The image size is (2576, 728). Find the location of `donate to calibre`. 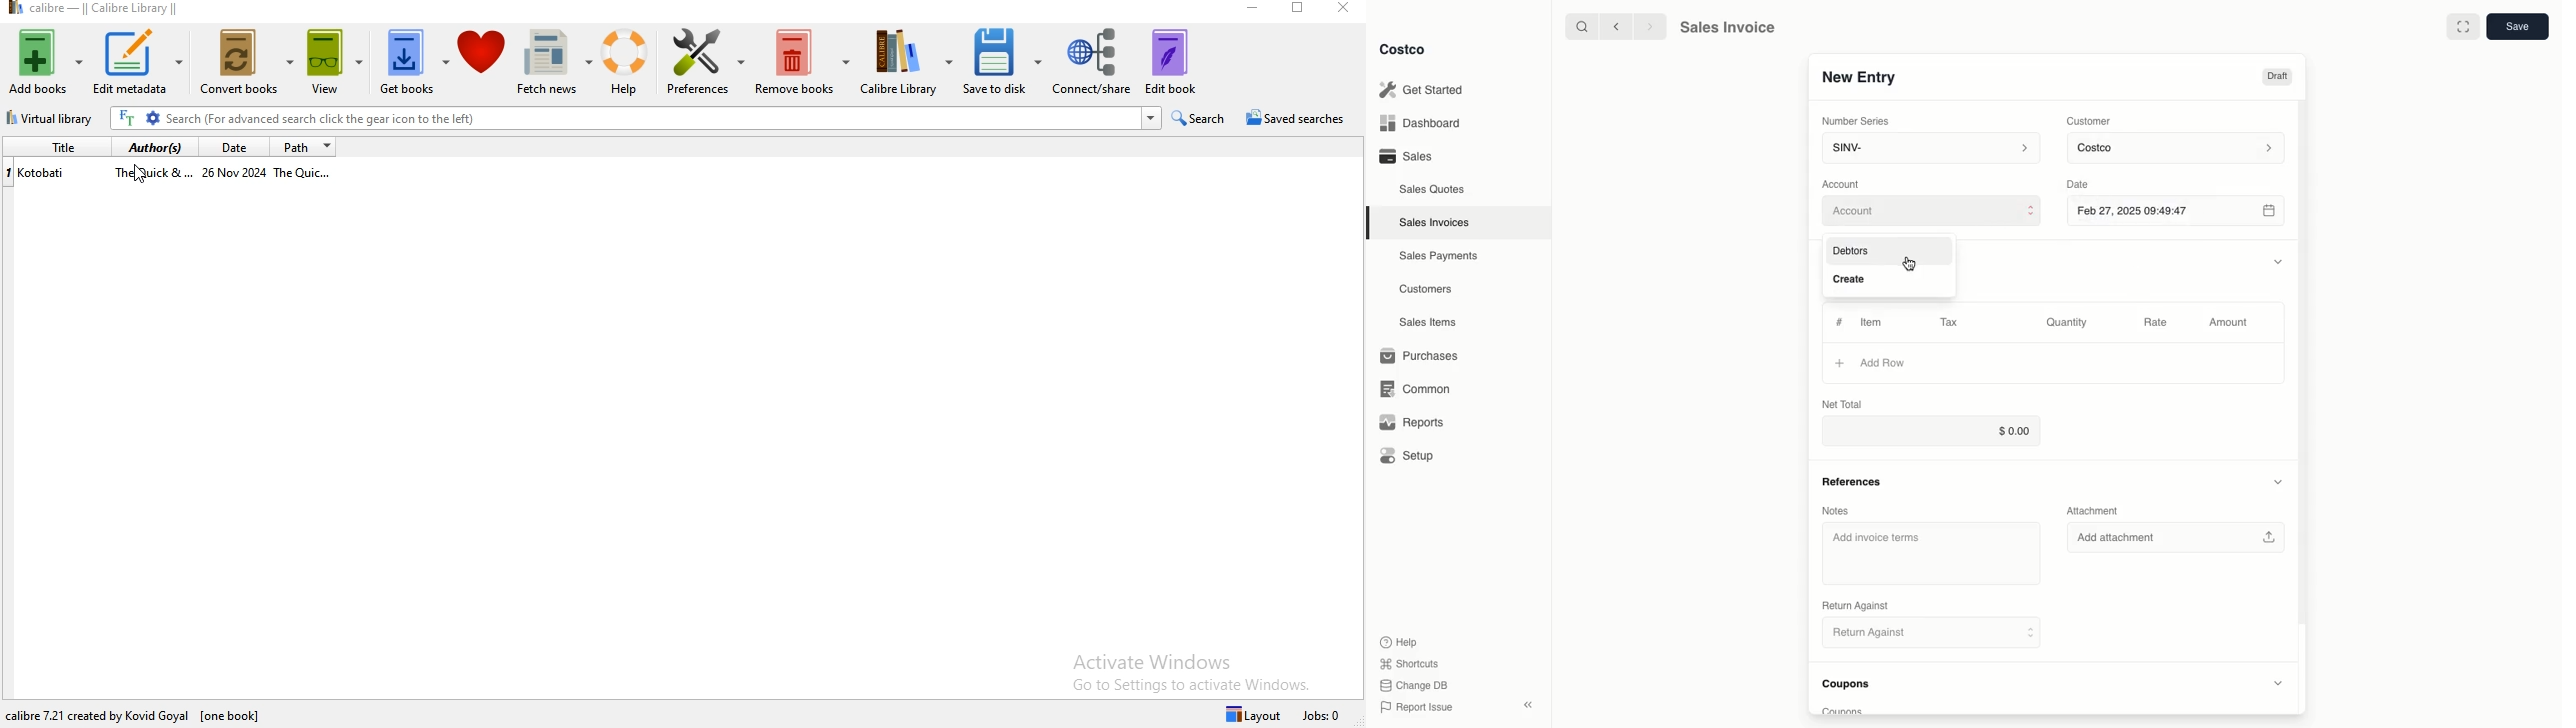

donate to calibre is located at coordinates (483, 62).